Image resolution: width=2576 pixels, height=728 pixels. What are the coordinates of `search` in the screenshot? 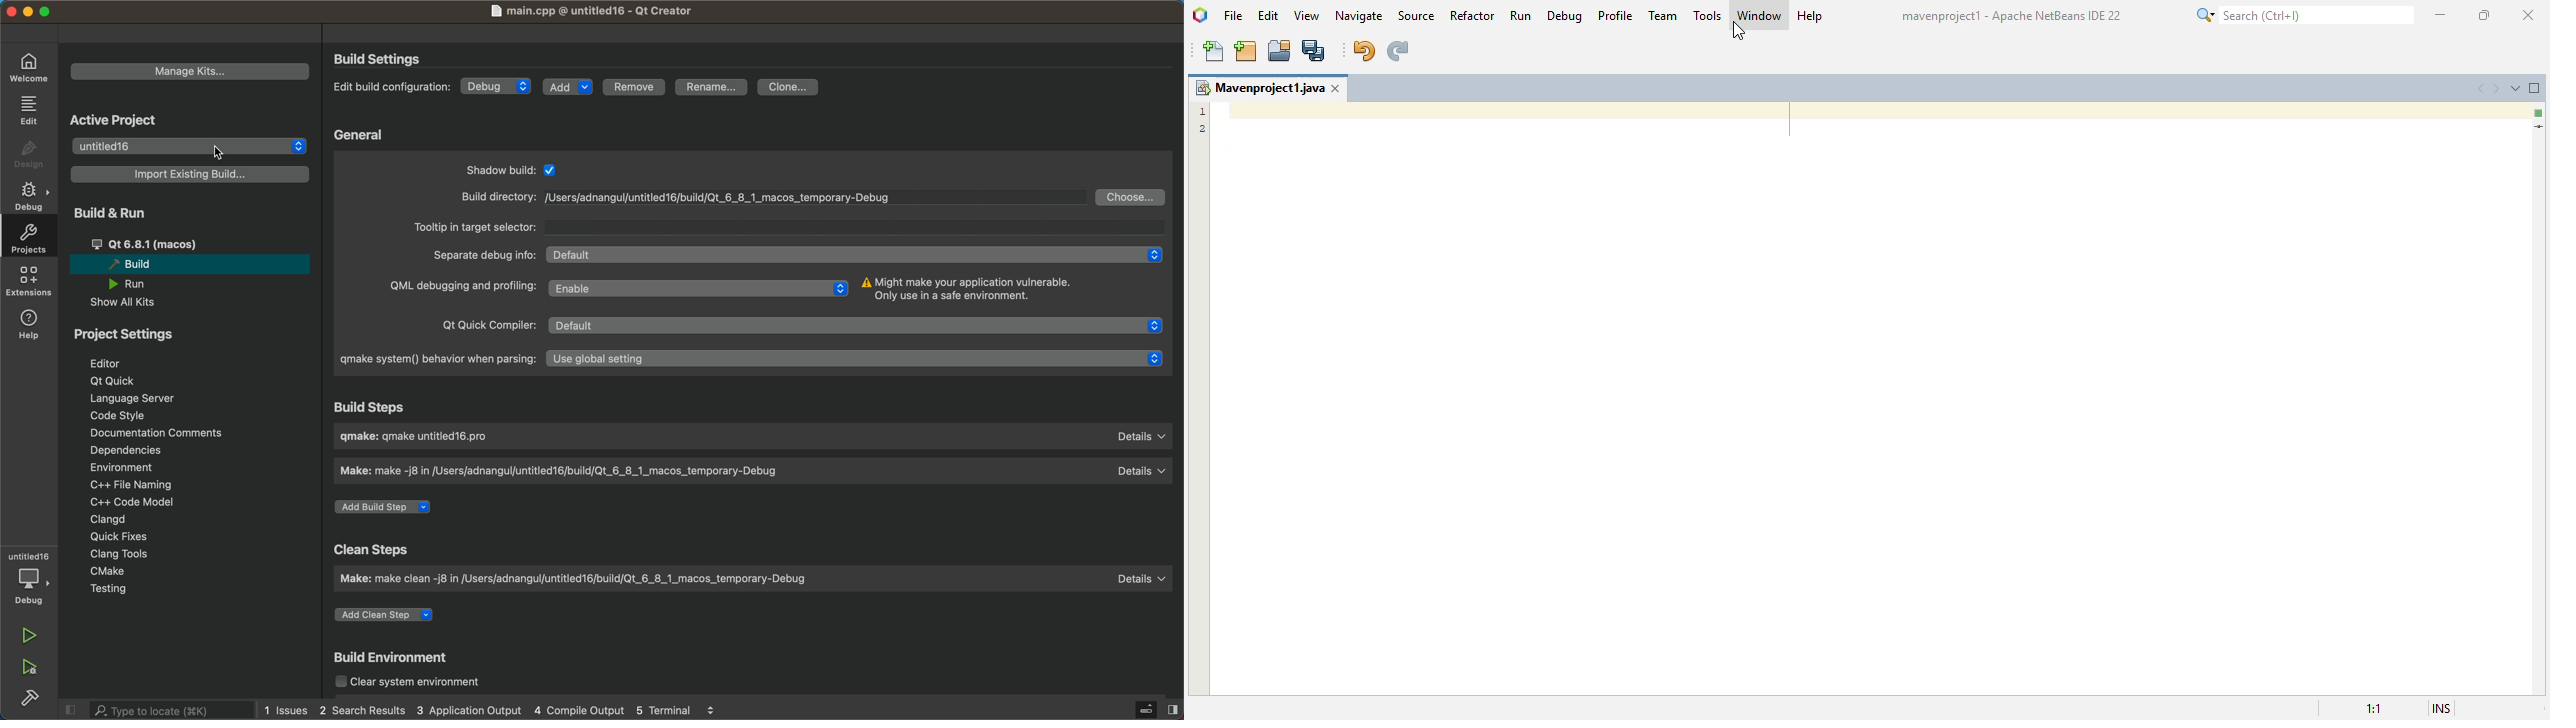 It's located at (2304, 14).